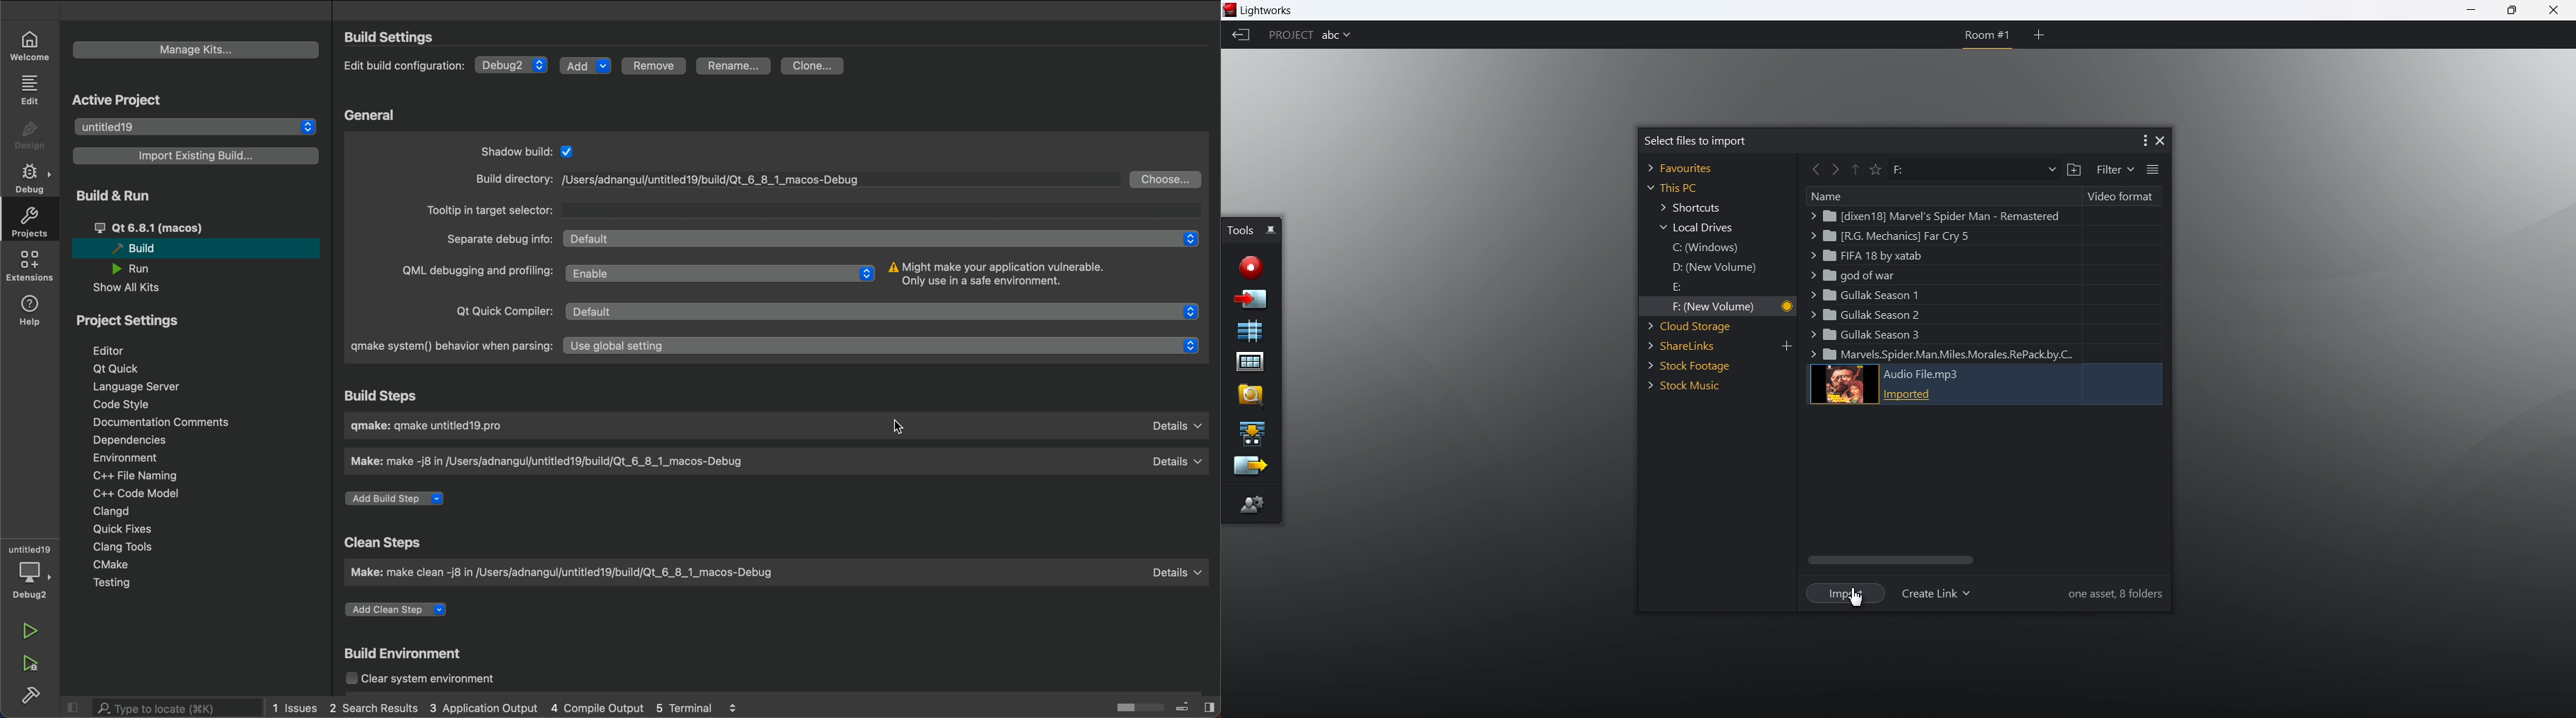  What do you see at coordinates (1251, 432) in the screenshot?
I see `play a sequence` at bounding box center [1251, 432].